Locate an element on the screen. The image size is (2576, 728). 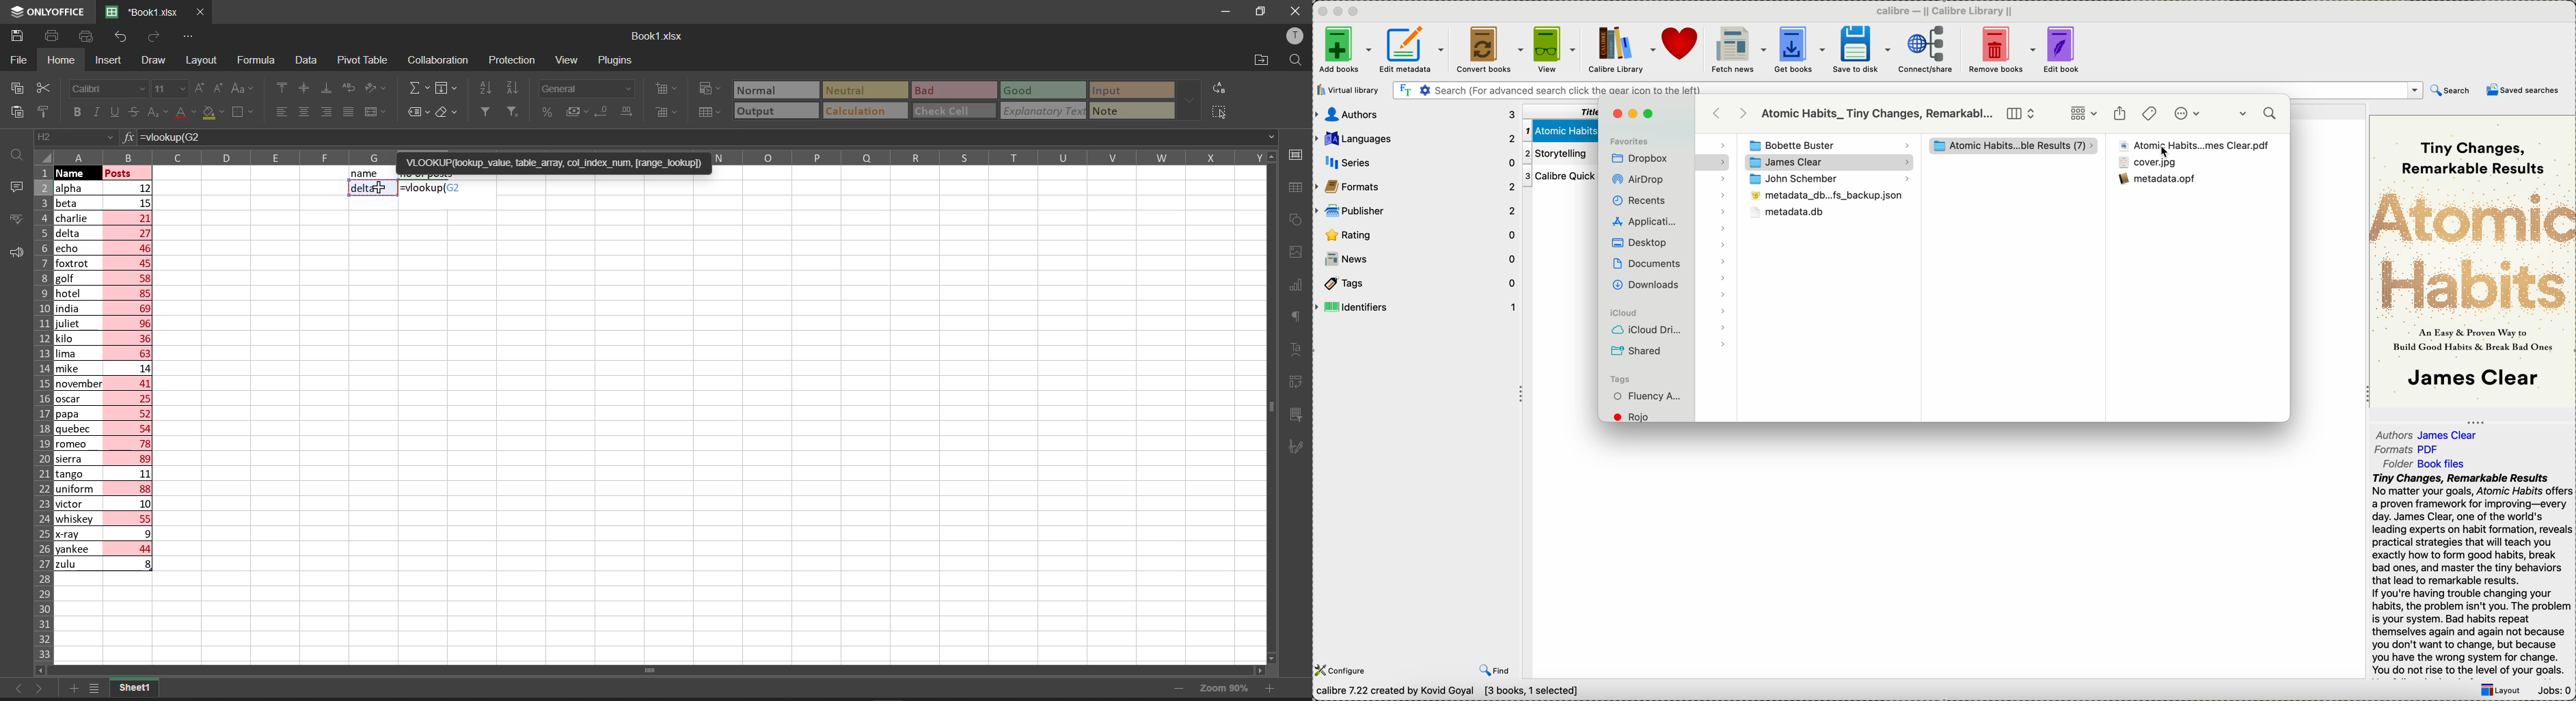
layout is located at coordinates (203, 61).